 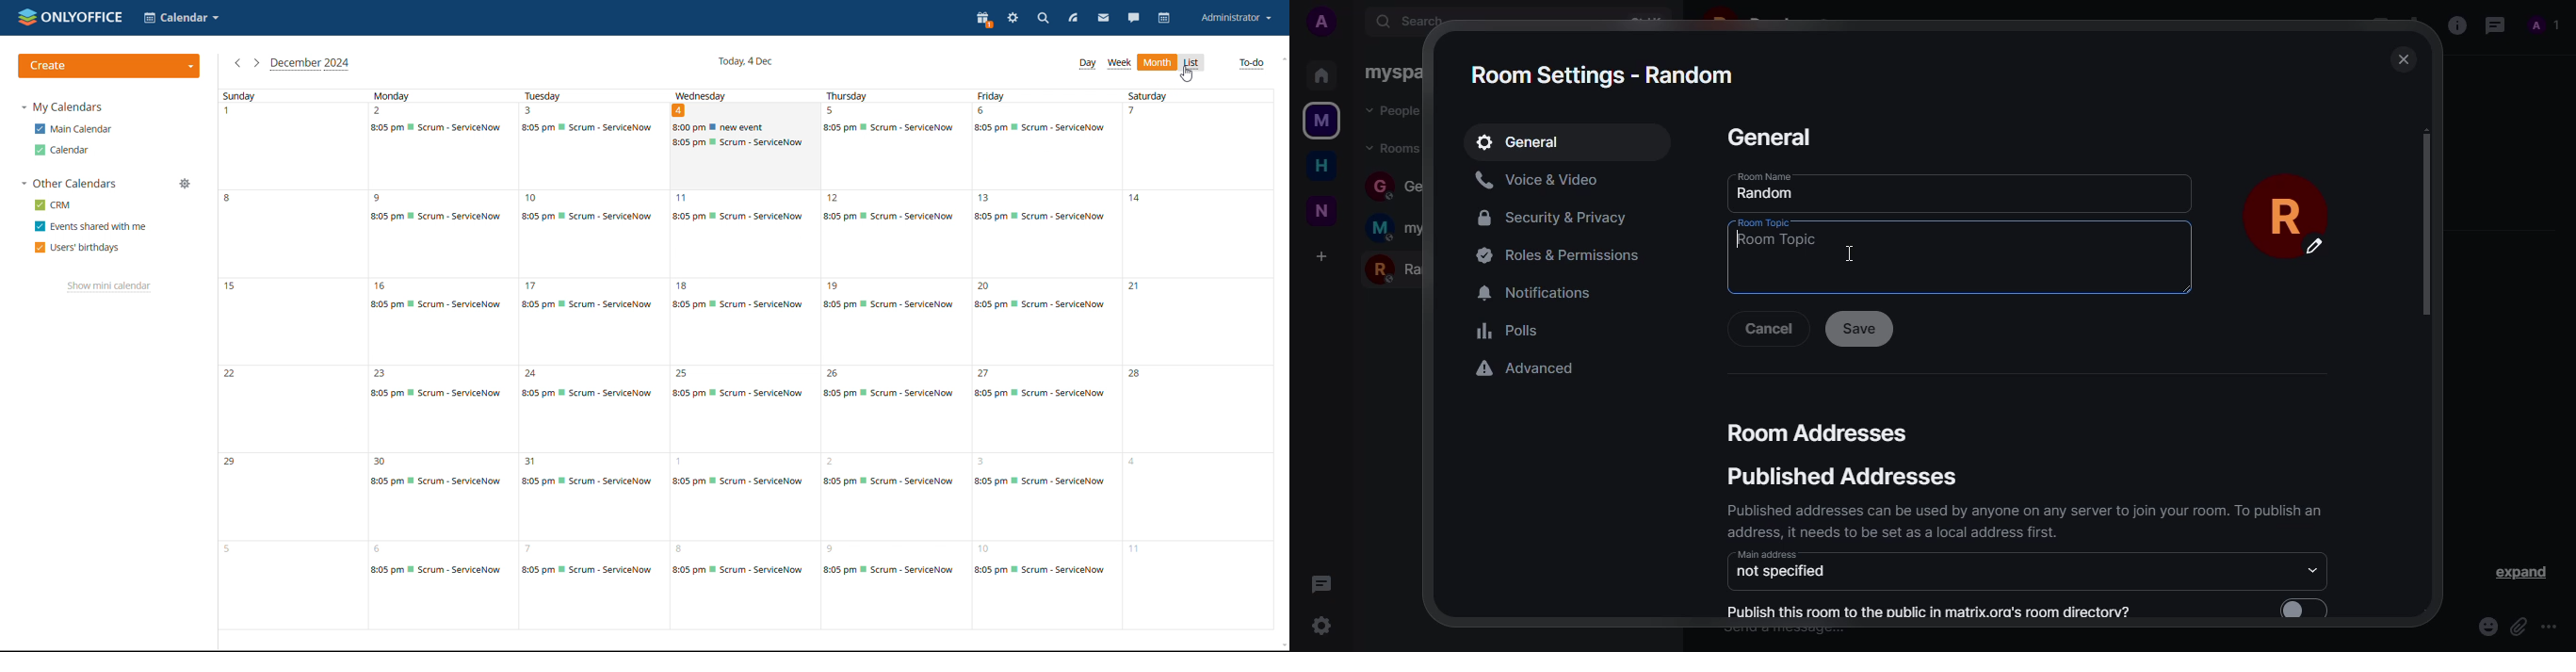 What do you see at coordinates (1817, 431) in the screenshot?
I see `room addresses` at bounding box center [1817, 431].